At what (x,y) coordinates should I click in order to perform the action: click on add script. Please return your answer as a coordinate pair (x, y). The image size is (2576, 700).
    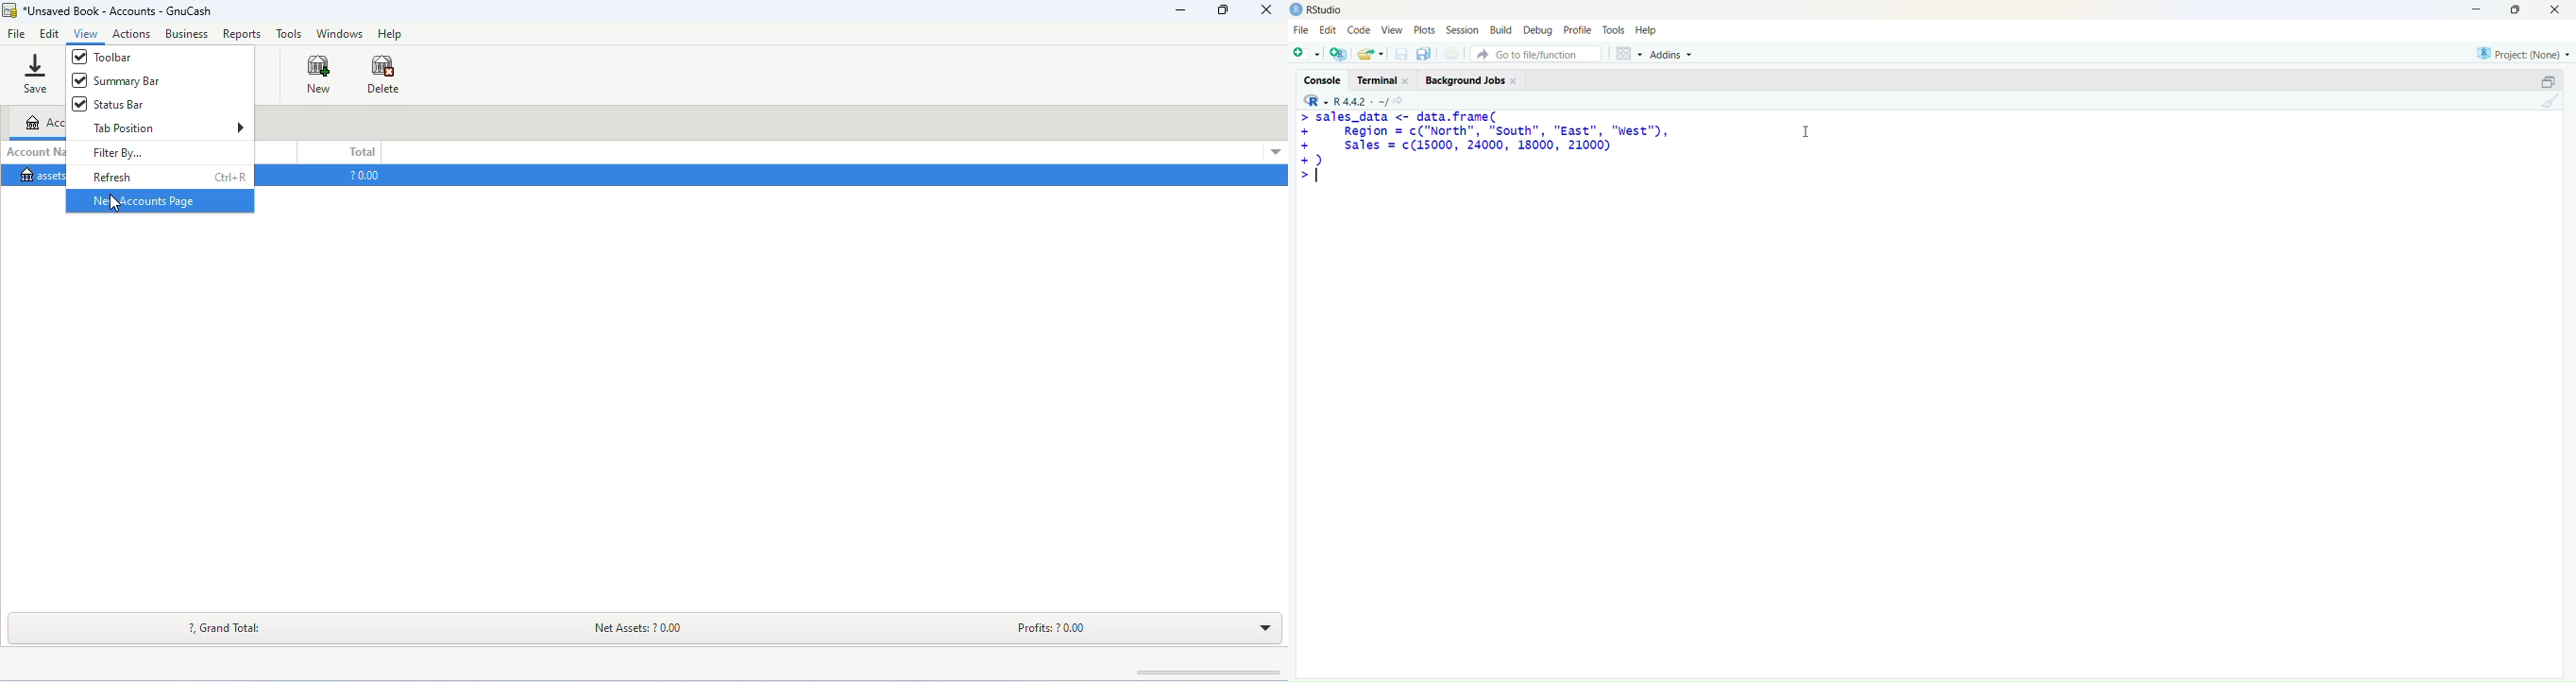
    Looking at the image, I should click on (1305, 54).